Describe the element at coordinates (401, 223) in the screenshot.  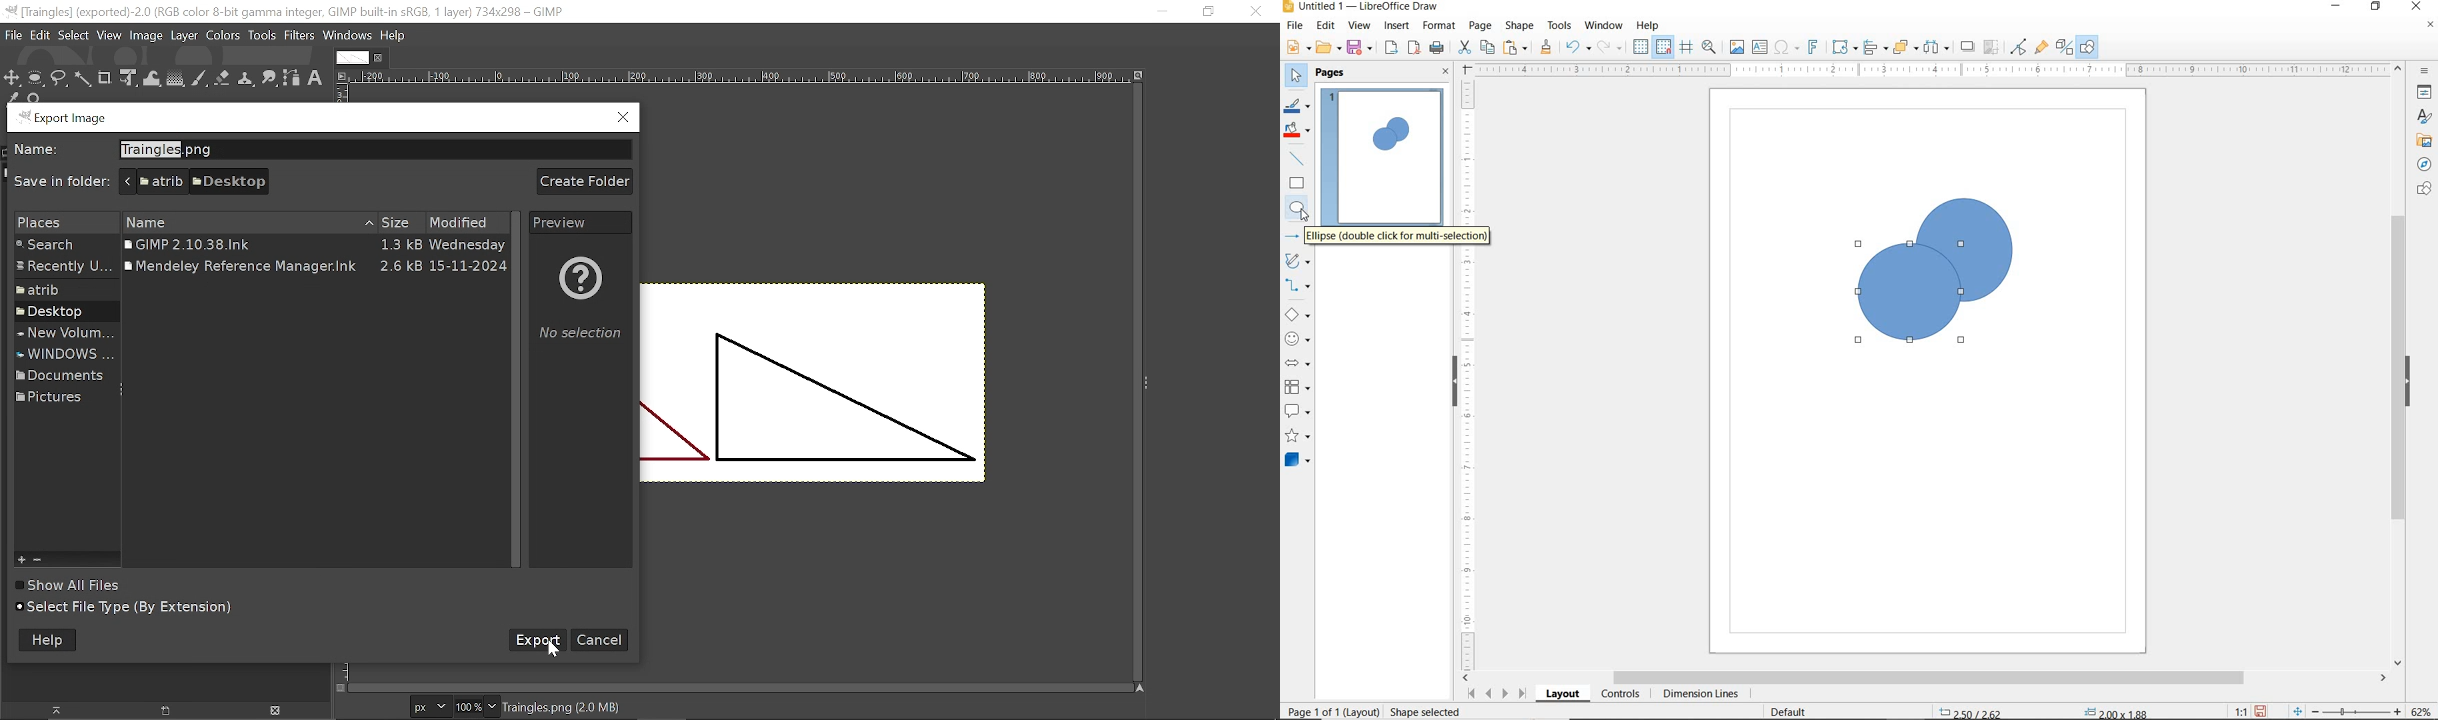
I see `Size of te file` at that location.